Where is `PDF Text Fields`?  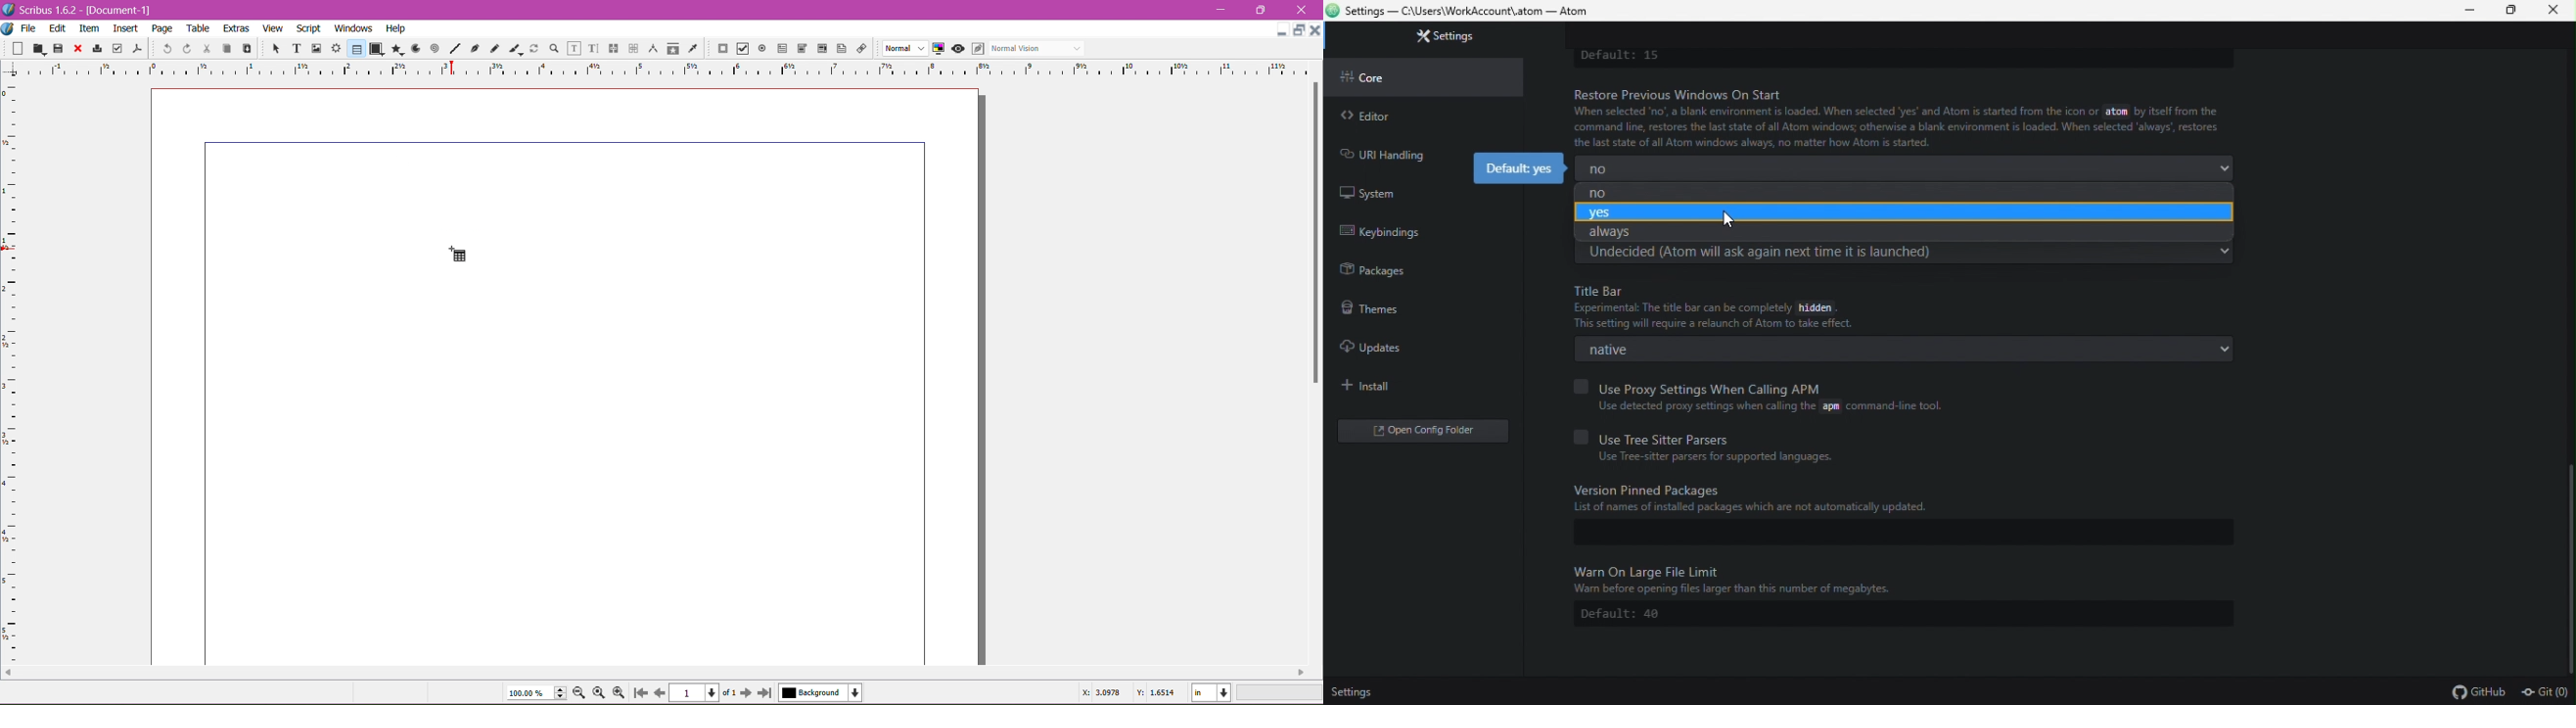 PDF Text Fields is located at coordinates (780, 49).